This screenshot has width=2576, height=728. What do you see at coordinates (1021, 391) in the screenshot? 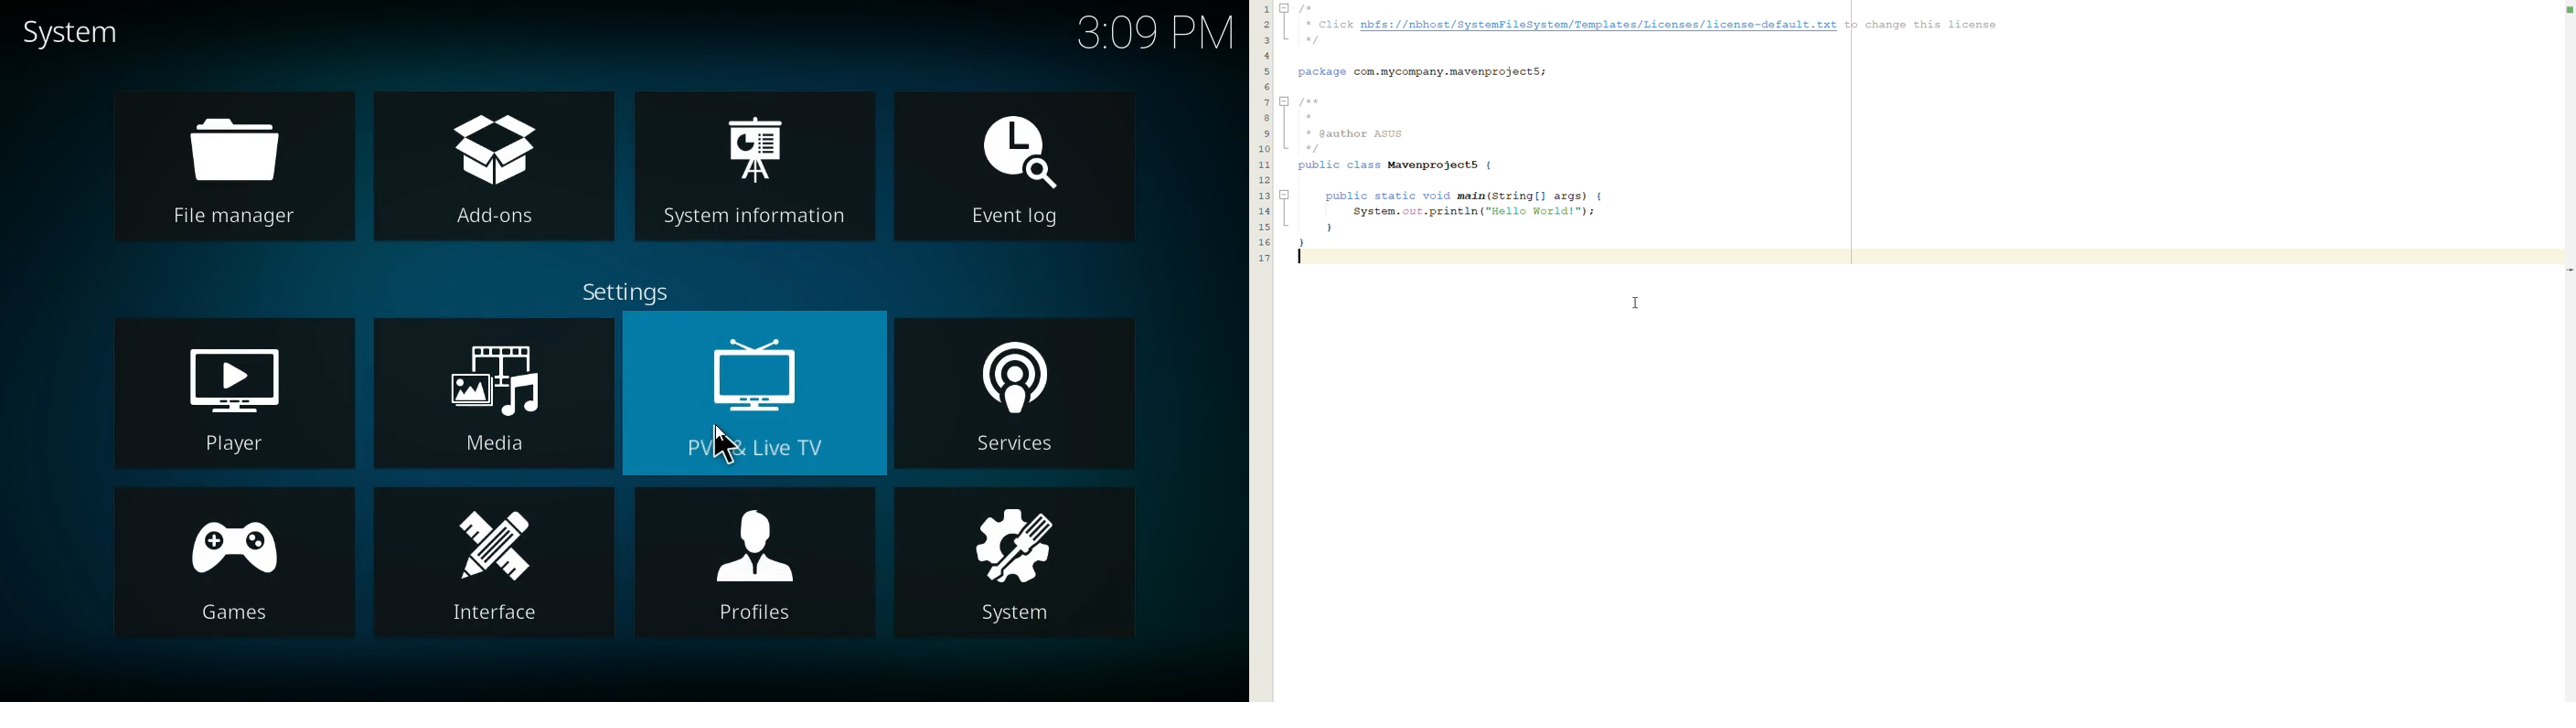
I see `services` at bounding box center [1021, 391].